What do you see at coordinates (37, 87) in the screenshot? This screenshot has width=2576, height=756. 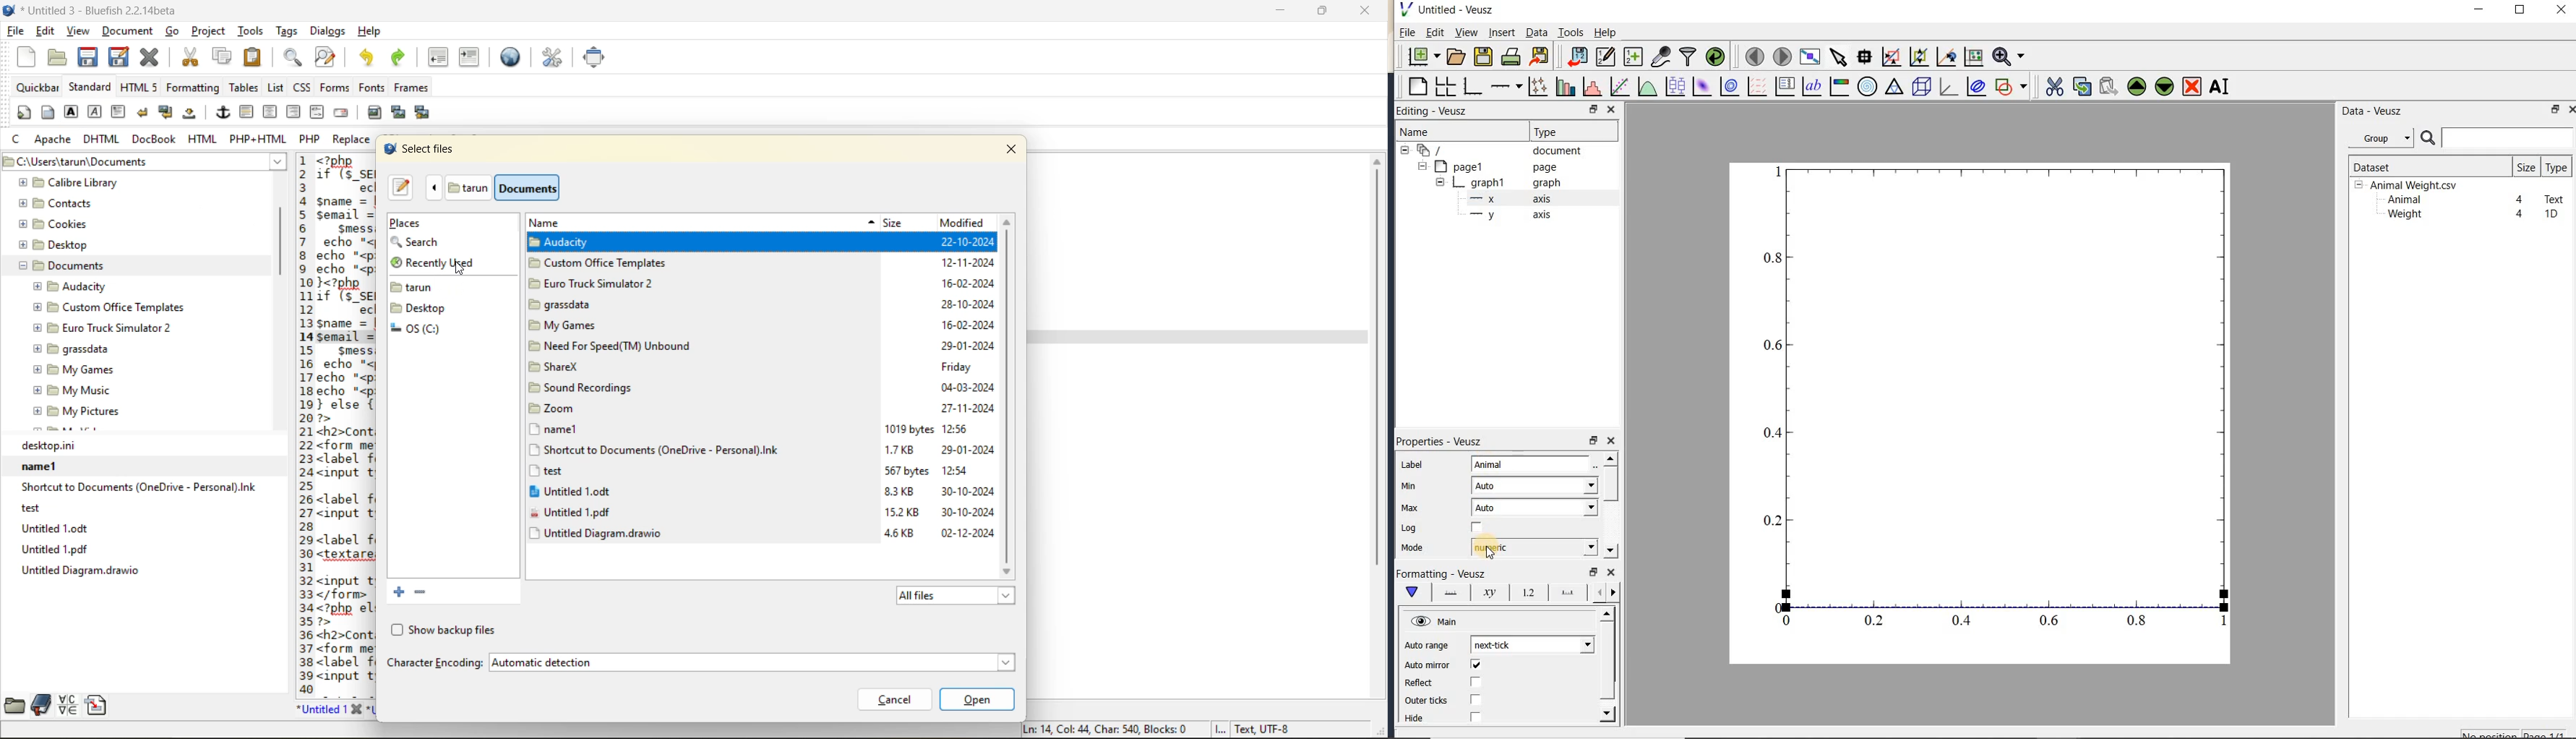 I see `quickbar` at bounding box center [37, 87].